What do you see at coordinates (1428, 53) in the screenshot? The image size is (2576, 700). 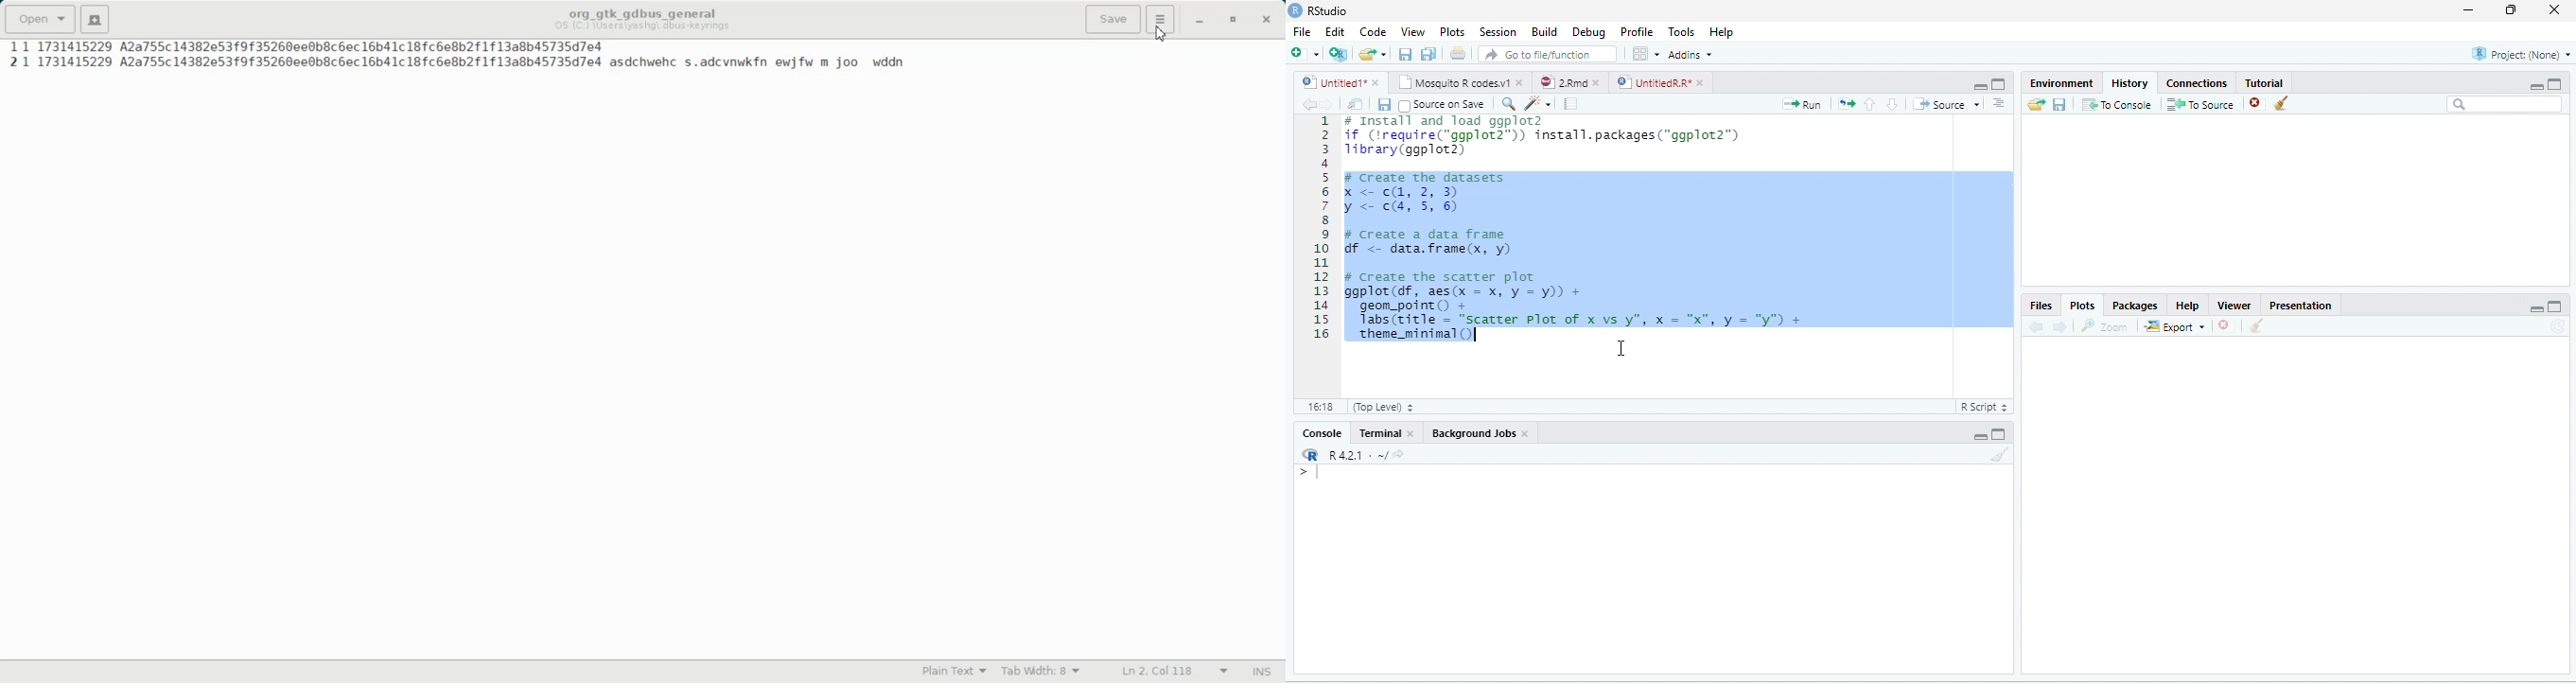 I see `Save all open documents` at bounding box center [1428, 53].